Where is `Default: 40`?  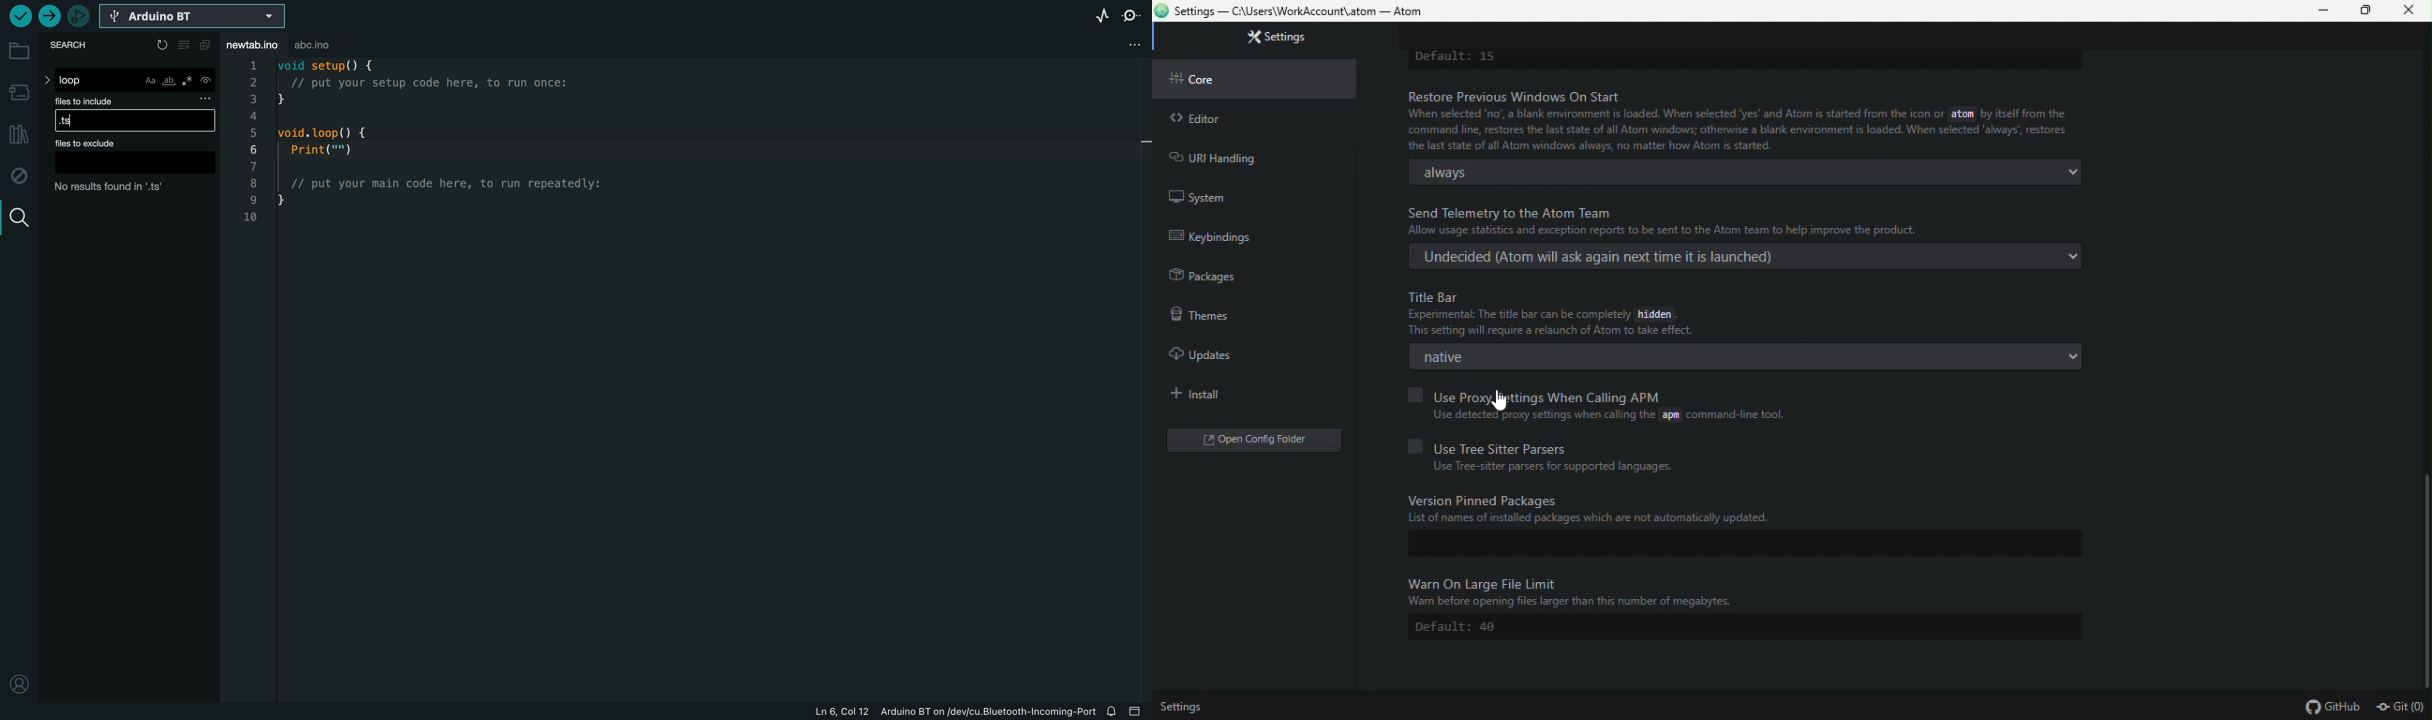
Default: 40 is located at coordinates (1745, 627).